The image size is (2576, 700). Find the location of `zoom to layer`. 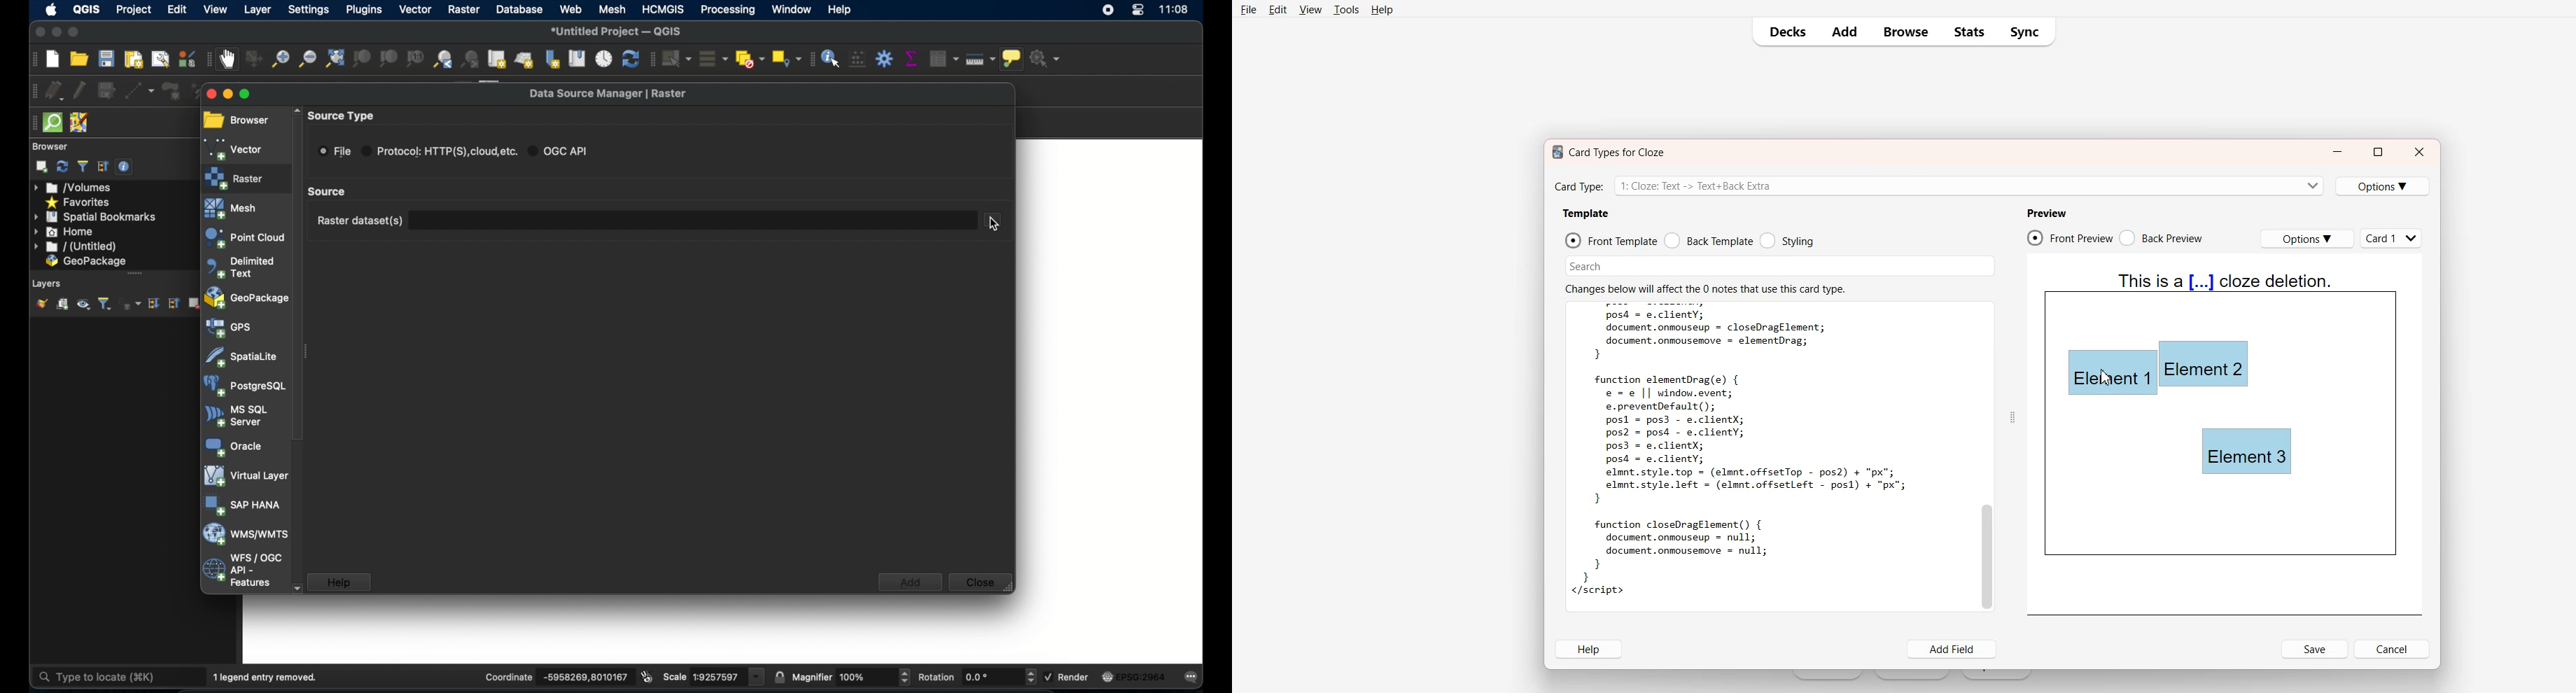

zoom to layer is located at coordinates (388, 58).